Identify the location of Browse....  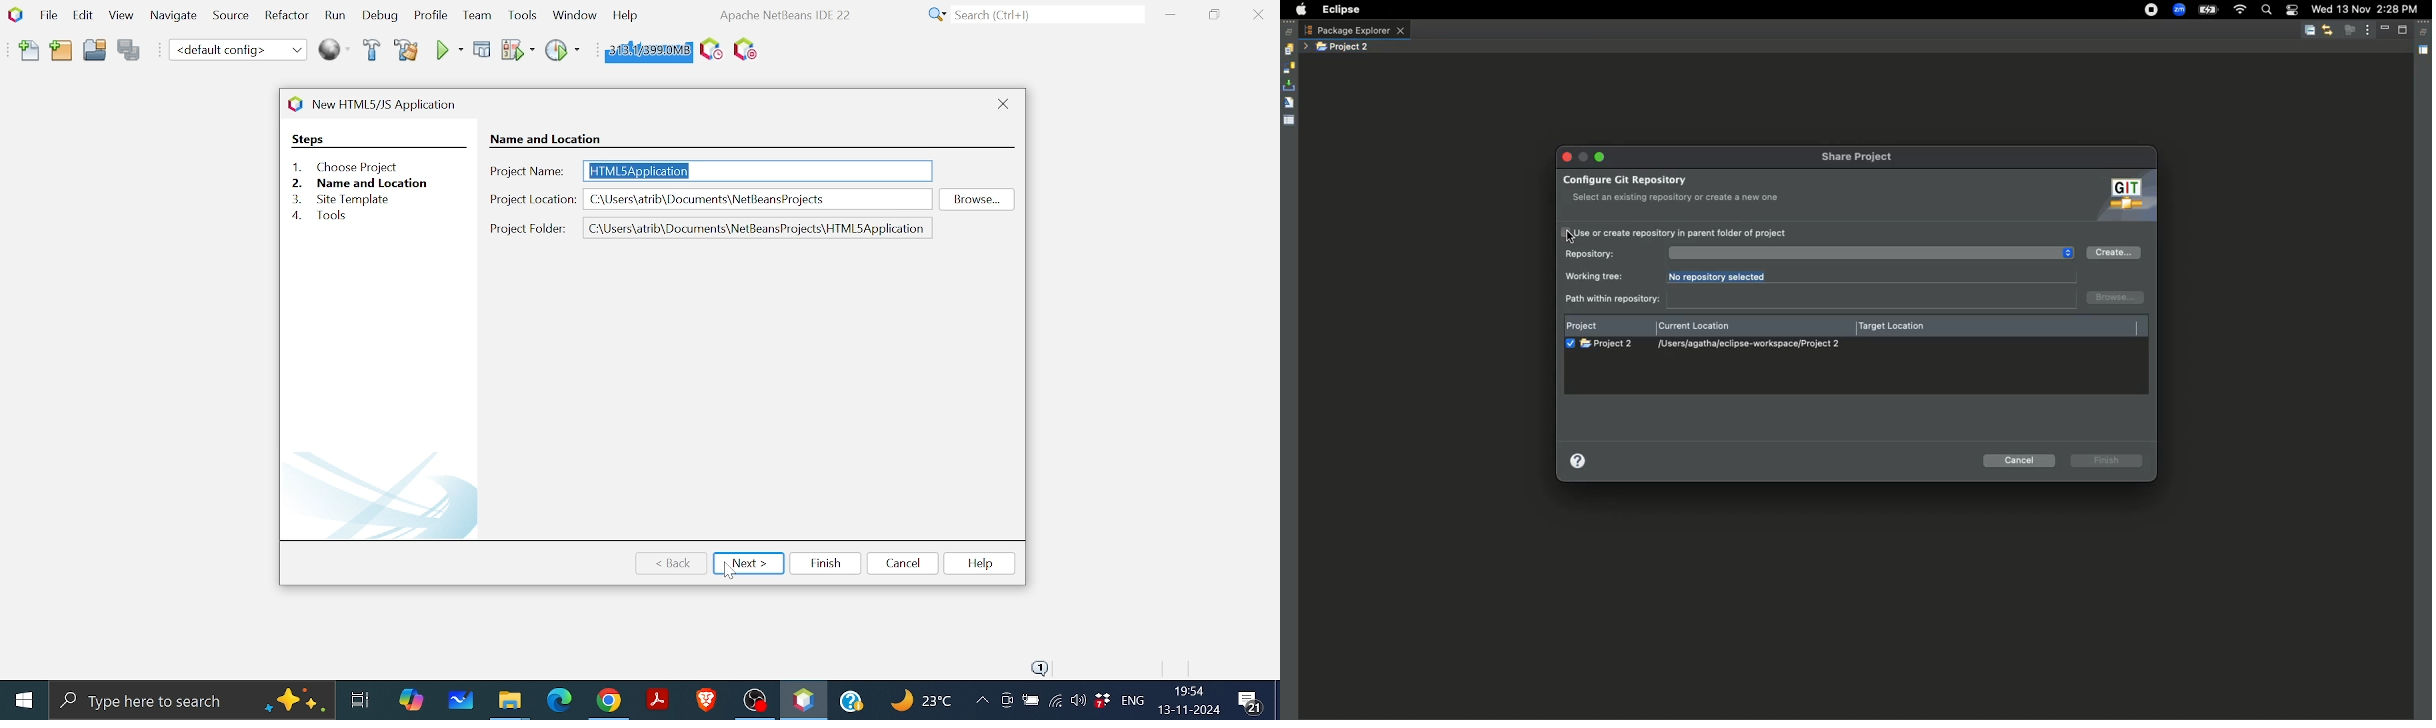
(2117, 297).